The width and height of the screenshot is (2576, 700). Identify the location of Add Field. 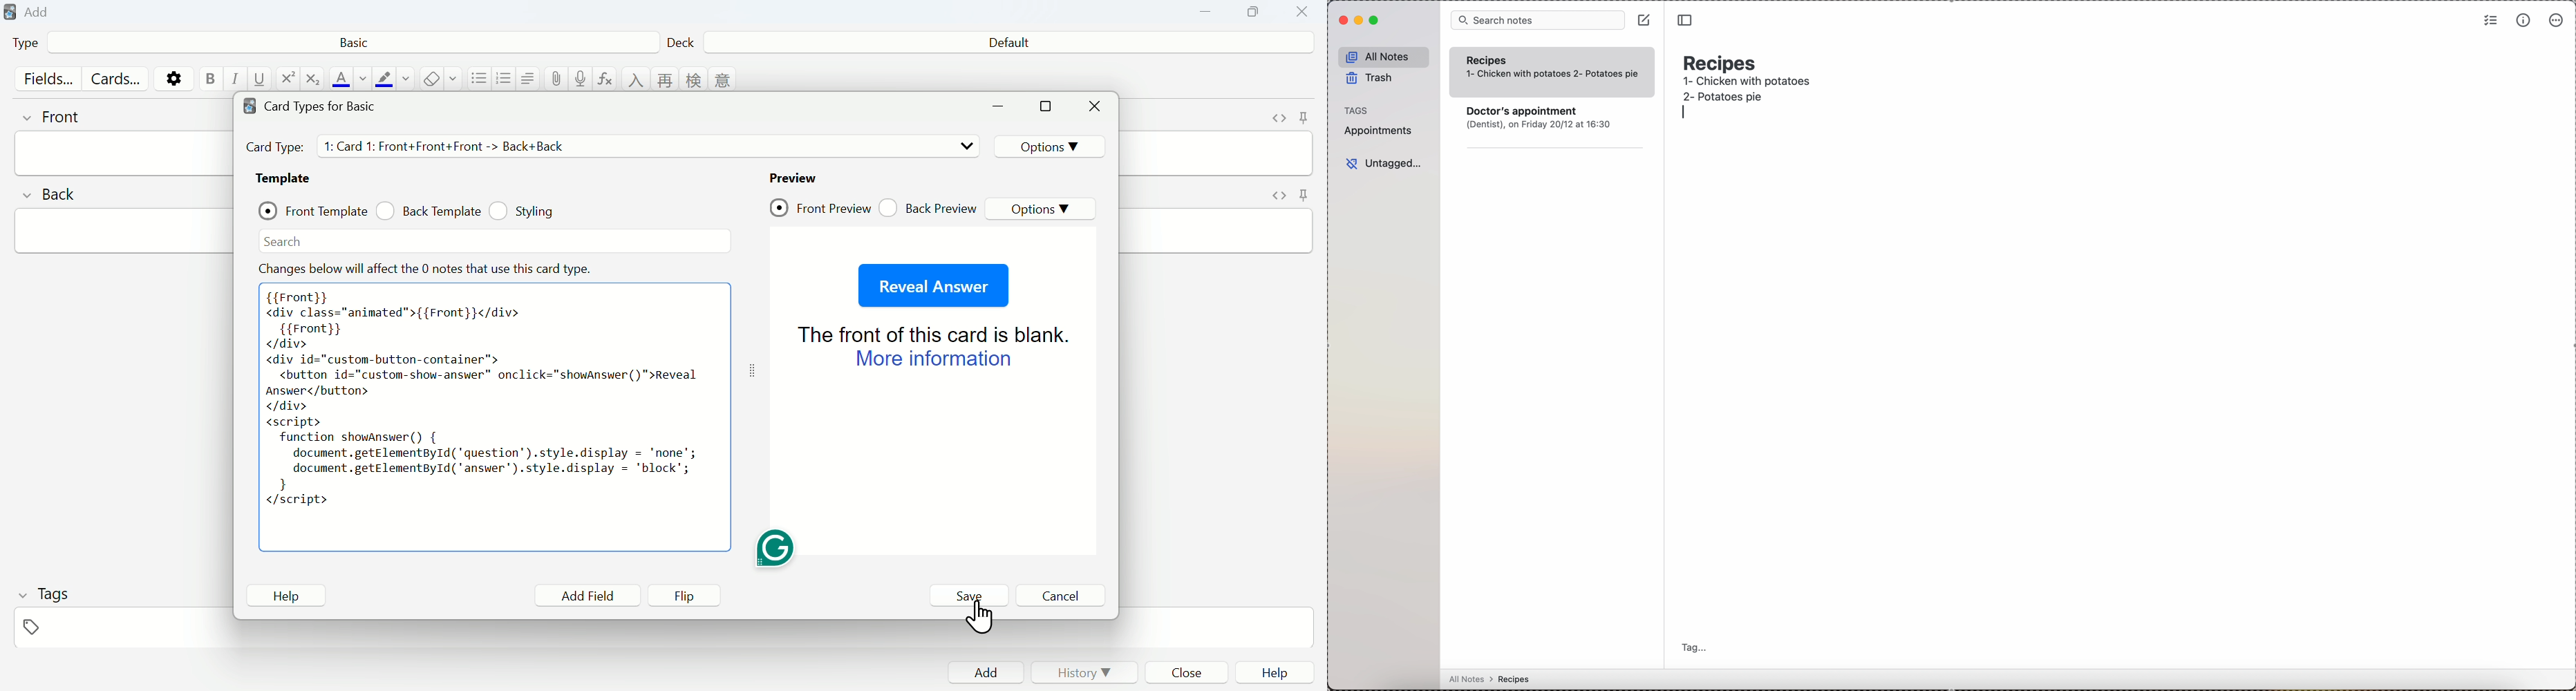
(590, 596).